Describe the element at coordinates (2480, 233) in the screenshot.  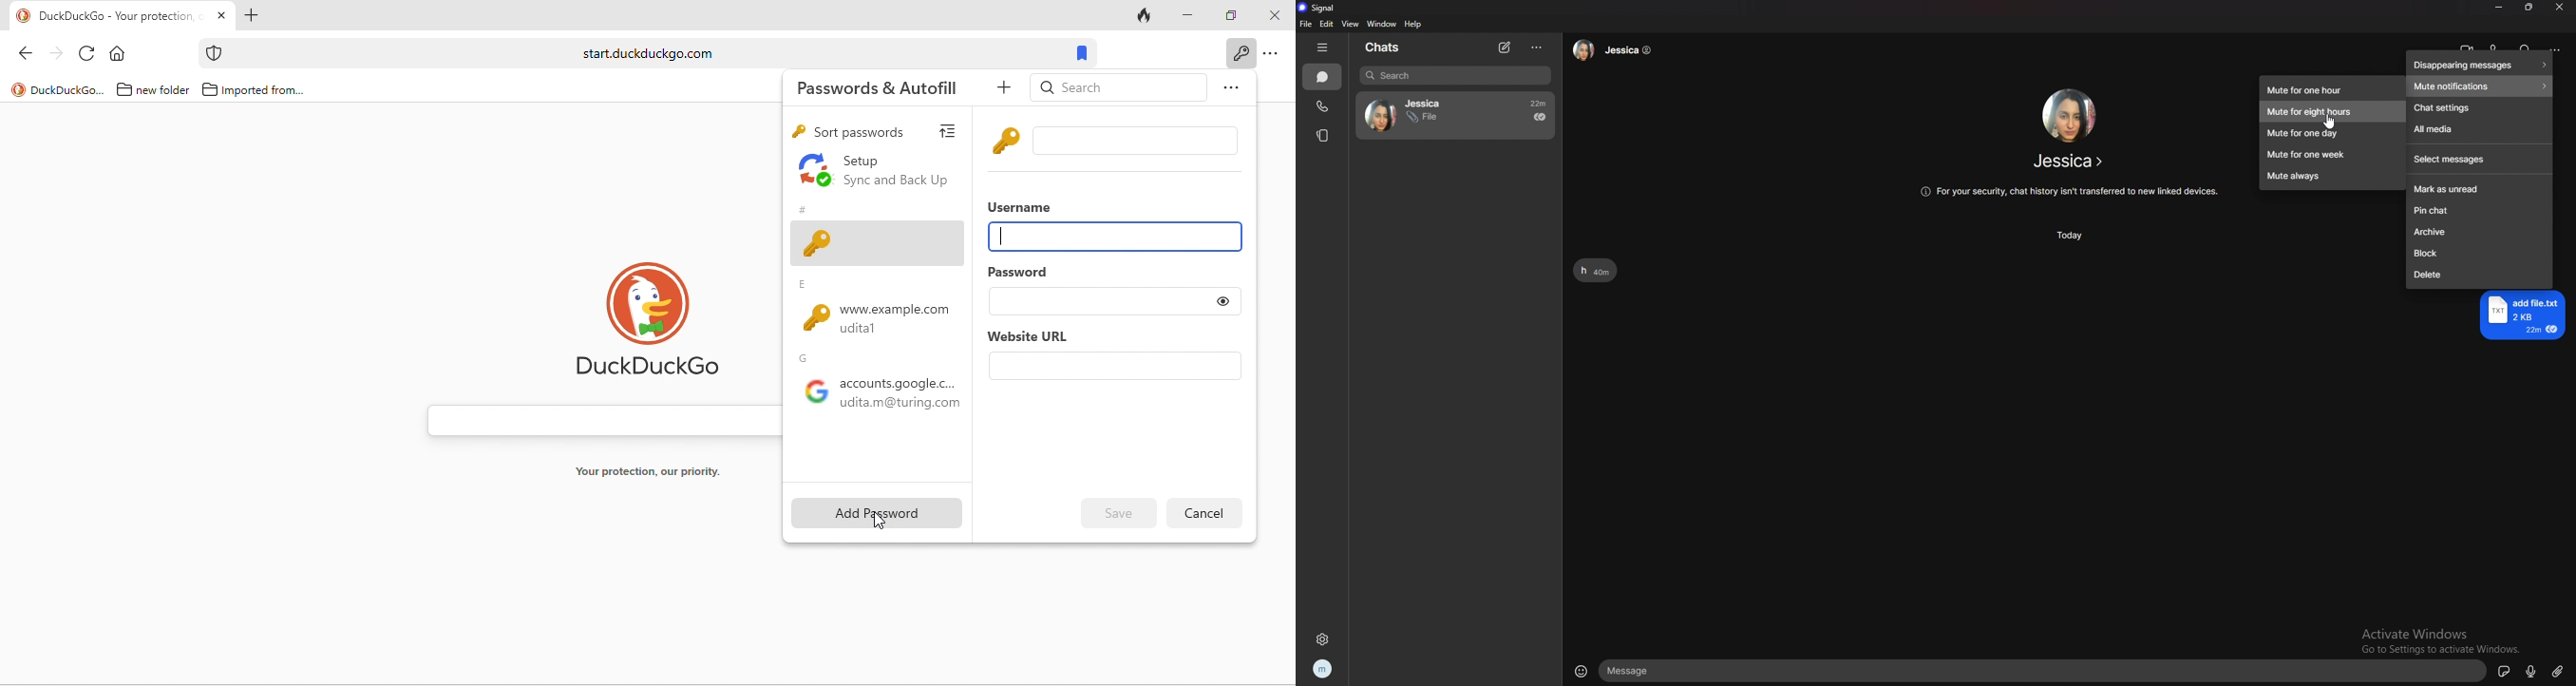
I see `archive` at that location.